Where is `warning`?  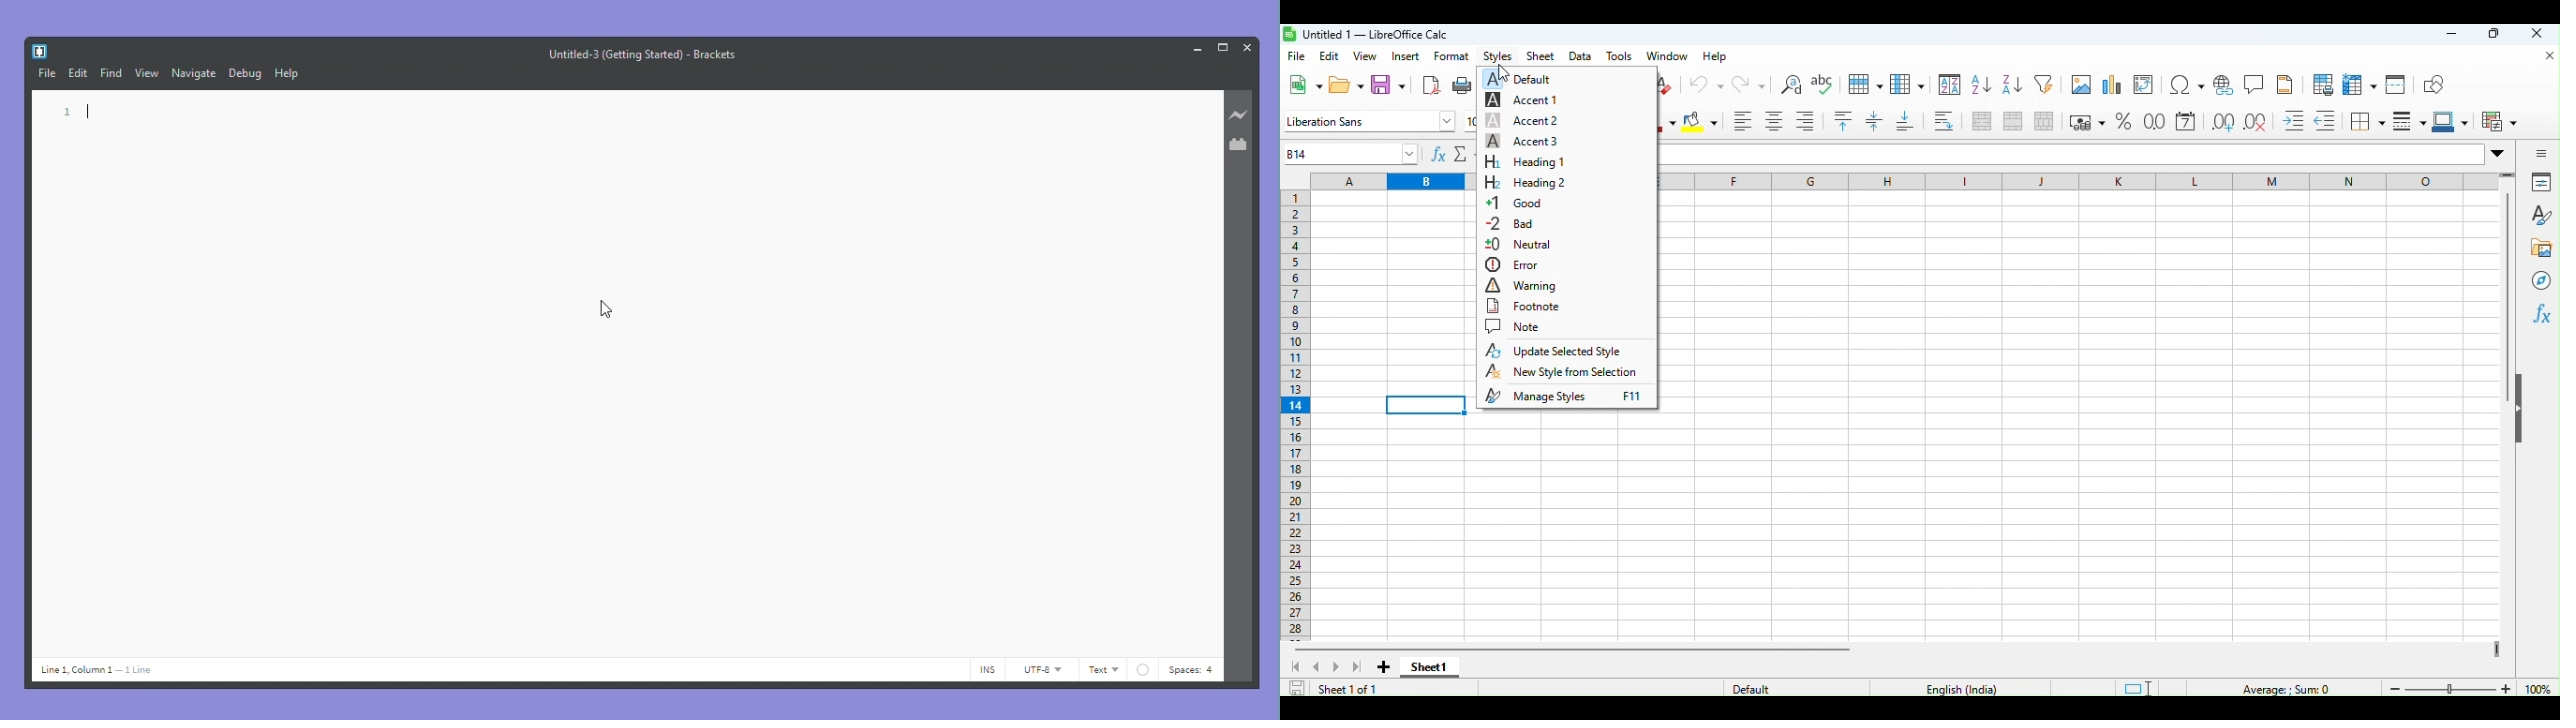 warning is located at coordinates (1524, 285).